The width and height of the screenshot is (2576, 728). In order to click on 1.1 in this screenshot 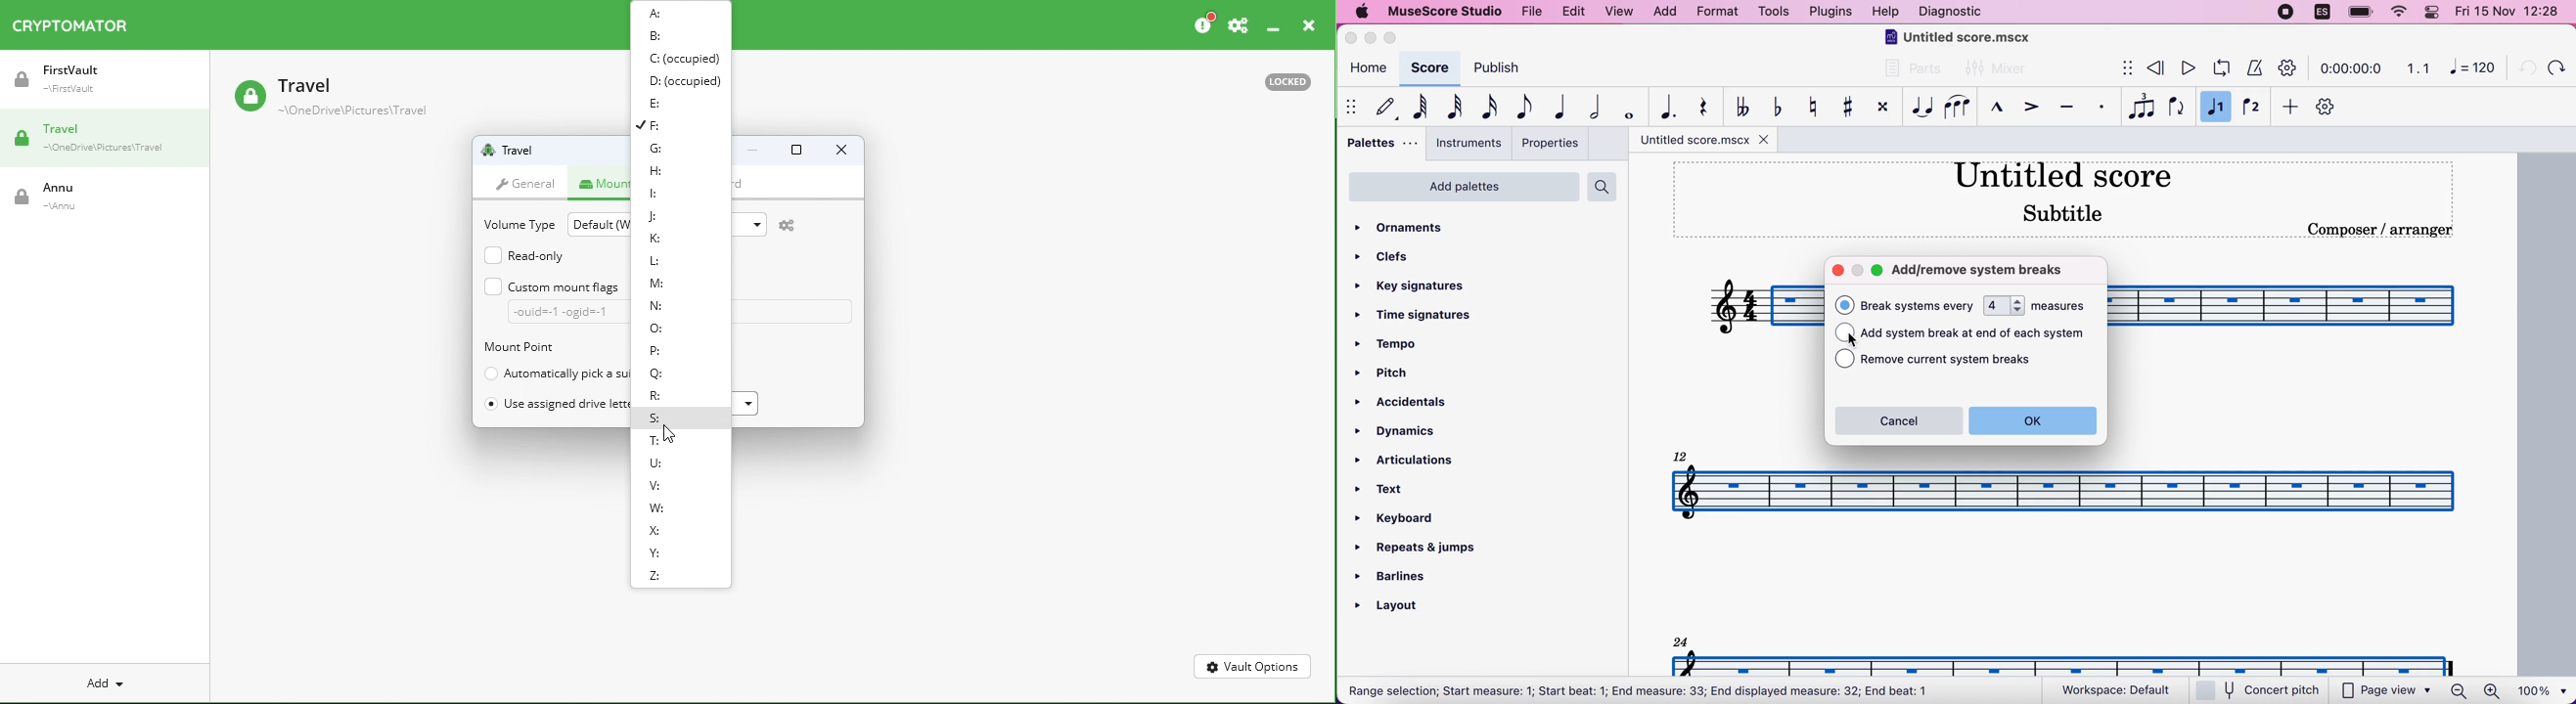, I will do `click(2419, 68)`.